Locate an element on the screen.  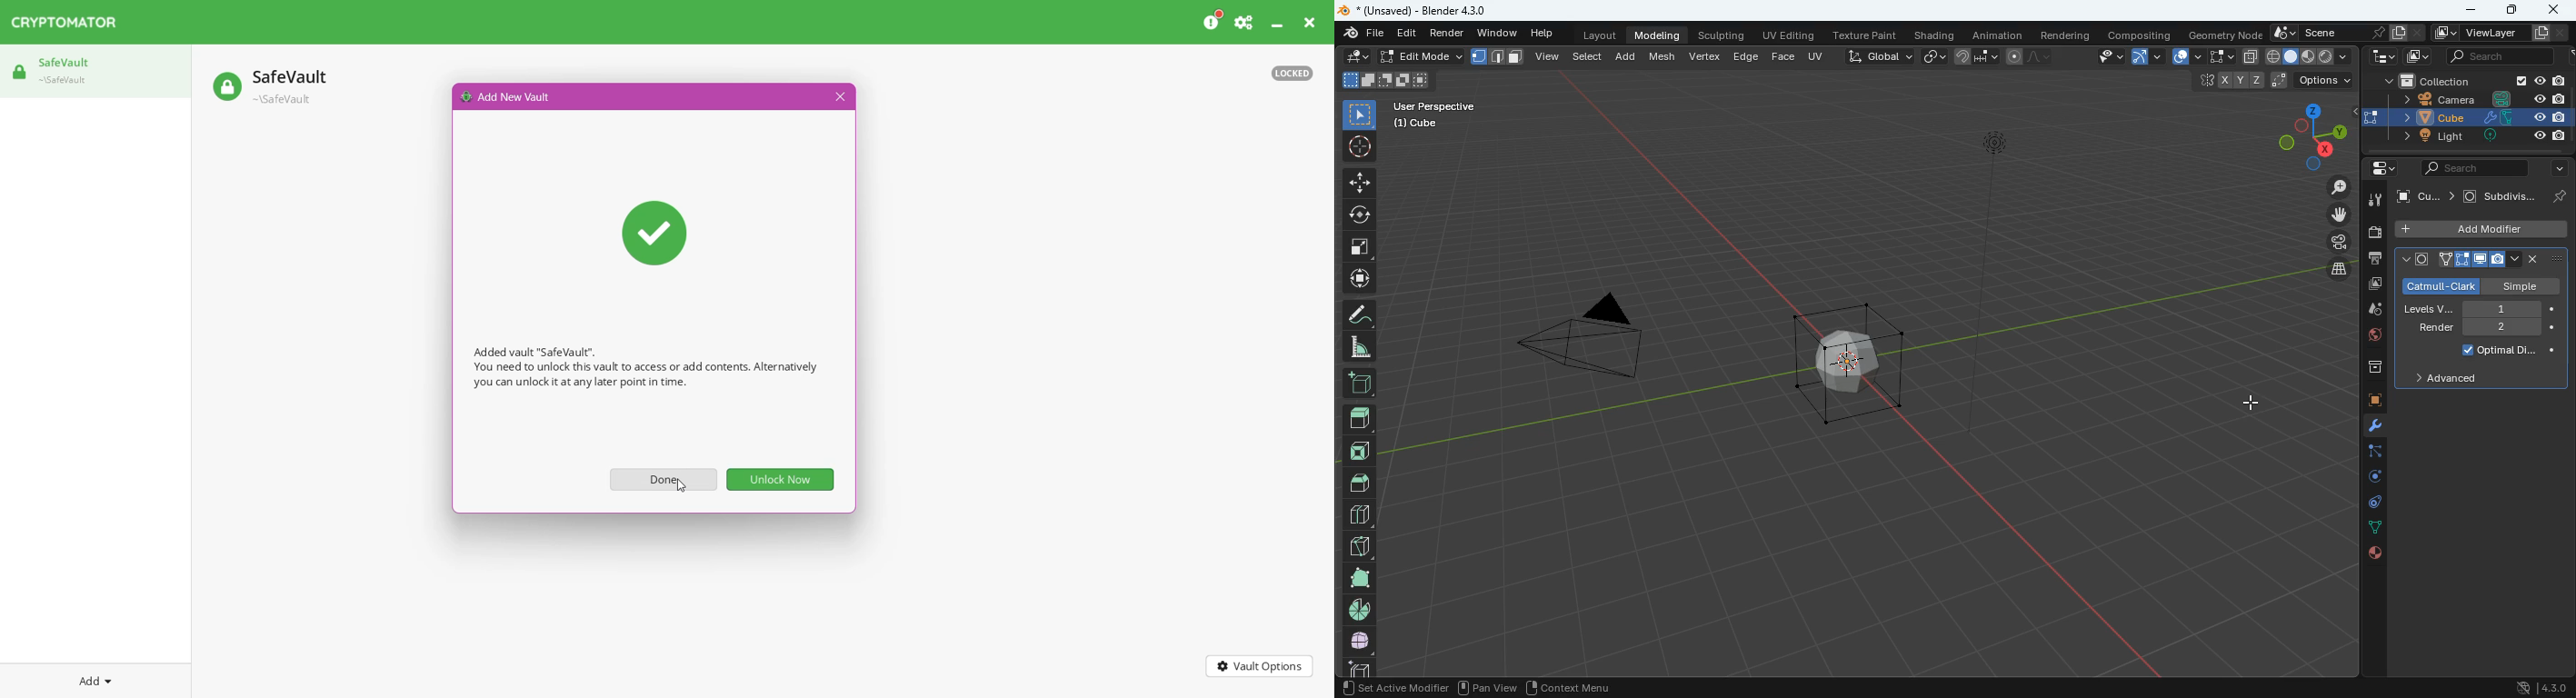
context menu is located at coordinates (1574, 687).